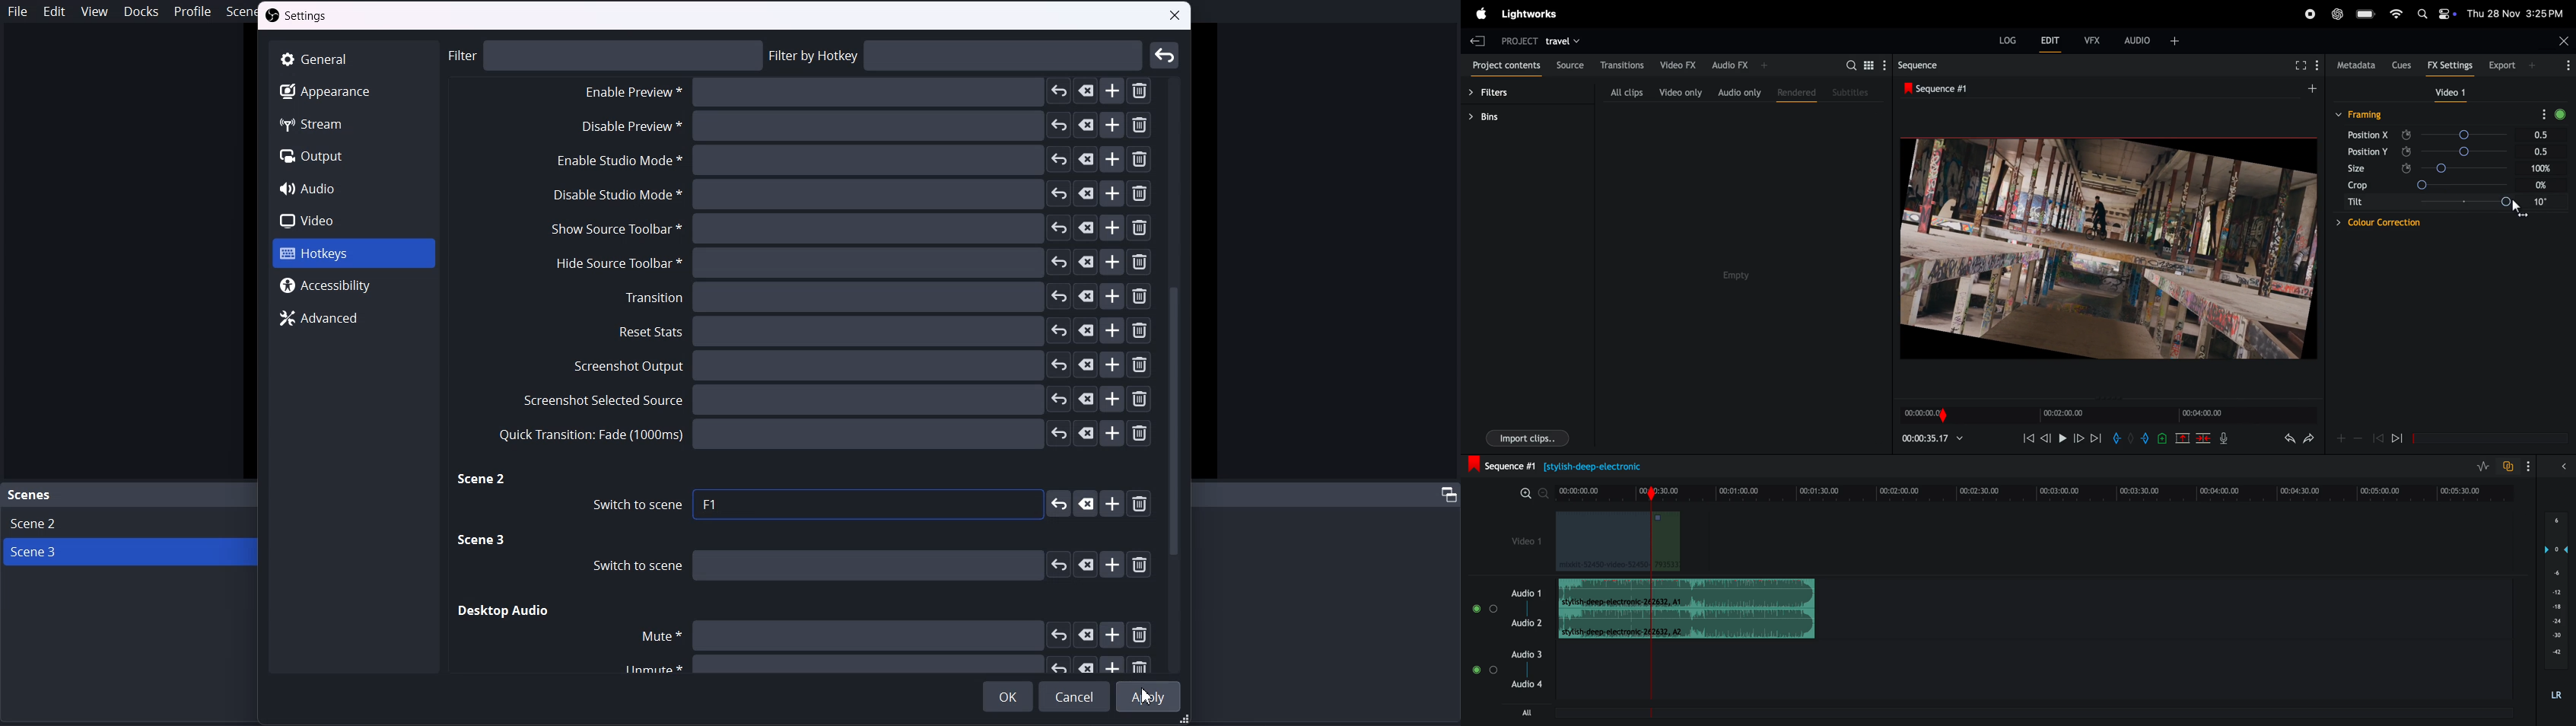 This screenshot has height=728, width=2576. What do you see at coordinates (848, 229) in the screenshot?
I see `Show source toolbar` at bounding box center [848, 229].